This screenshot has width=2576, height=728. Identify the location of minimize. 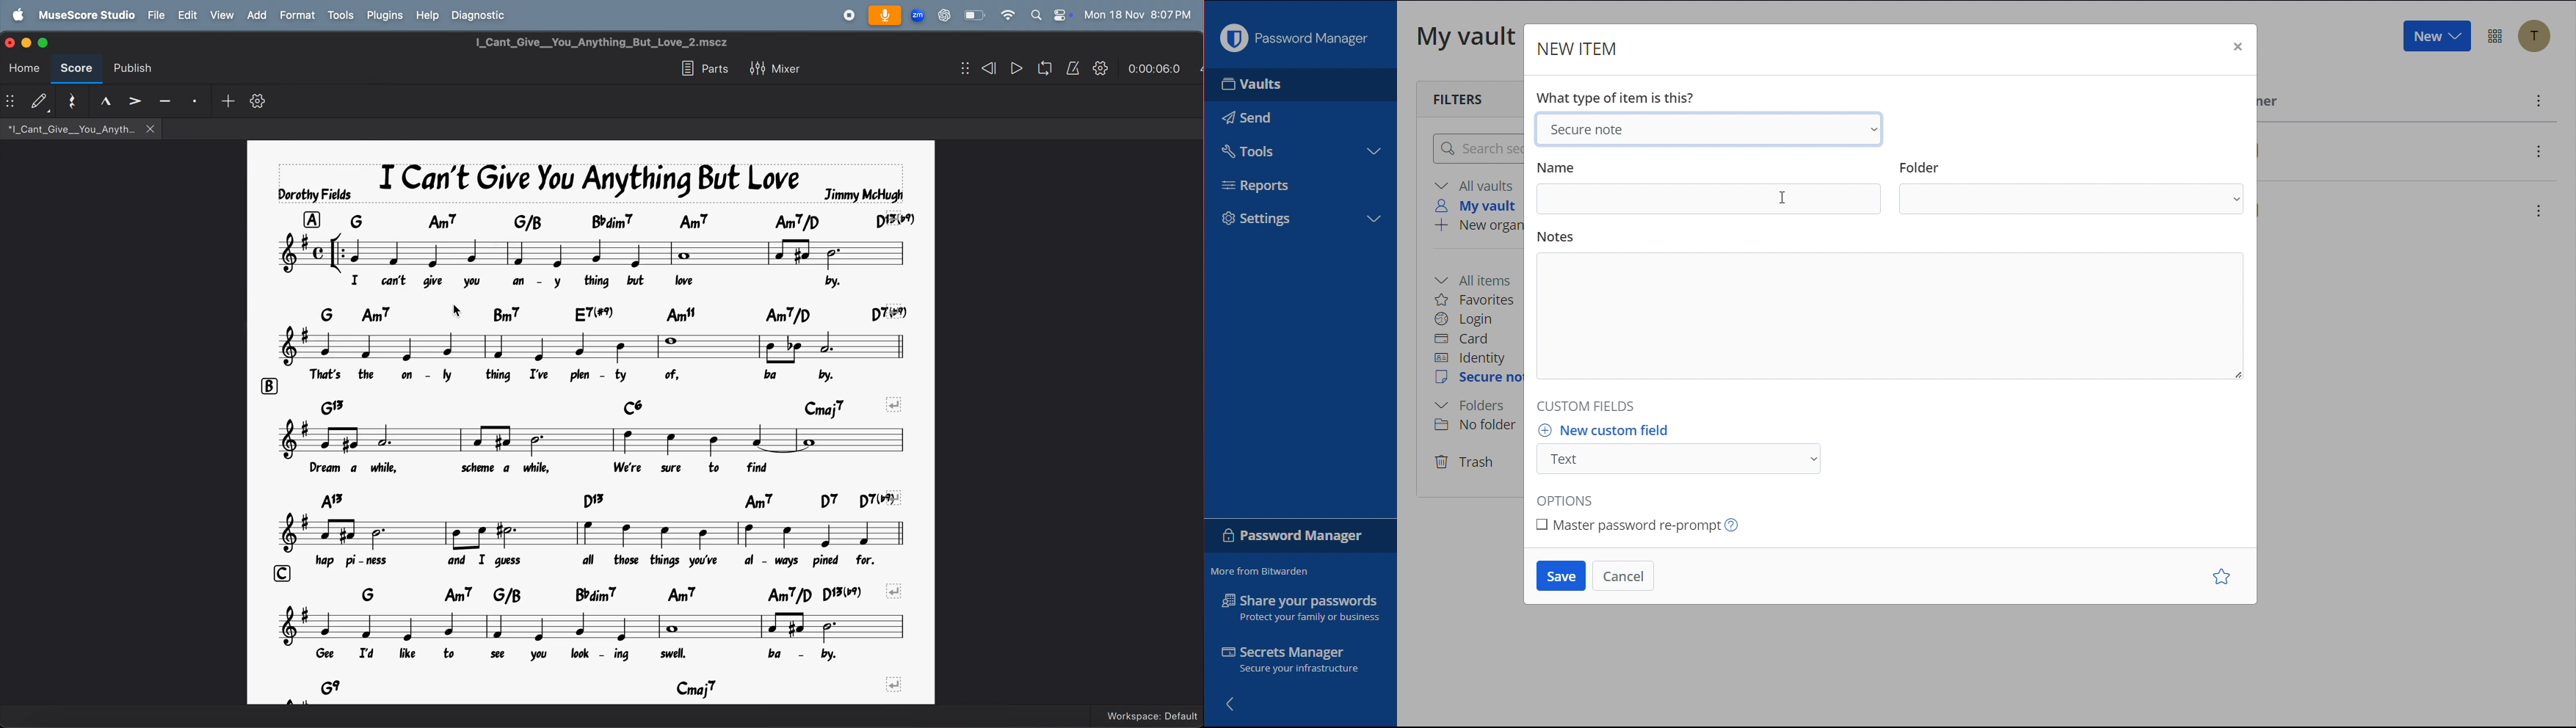
(28, 43).